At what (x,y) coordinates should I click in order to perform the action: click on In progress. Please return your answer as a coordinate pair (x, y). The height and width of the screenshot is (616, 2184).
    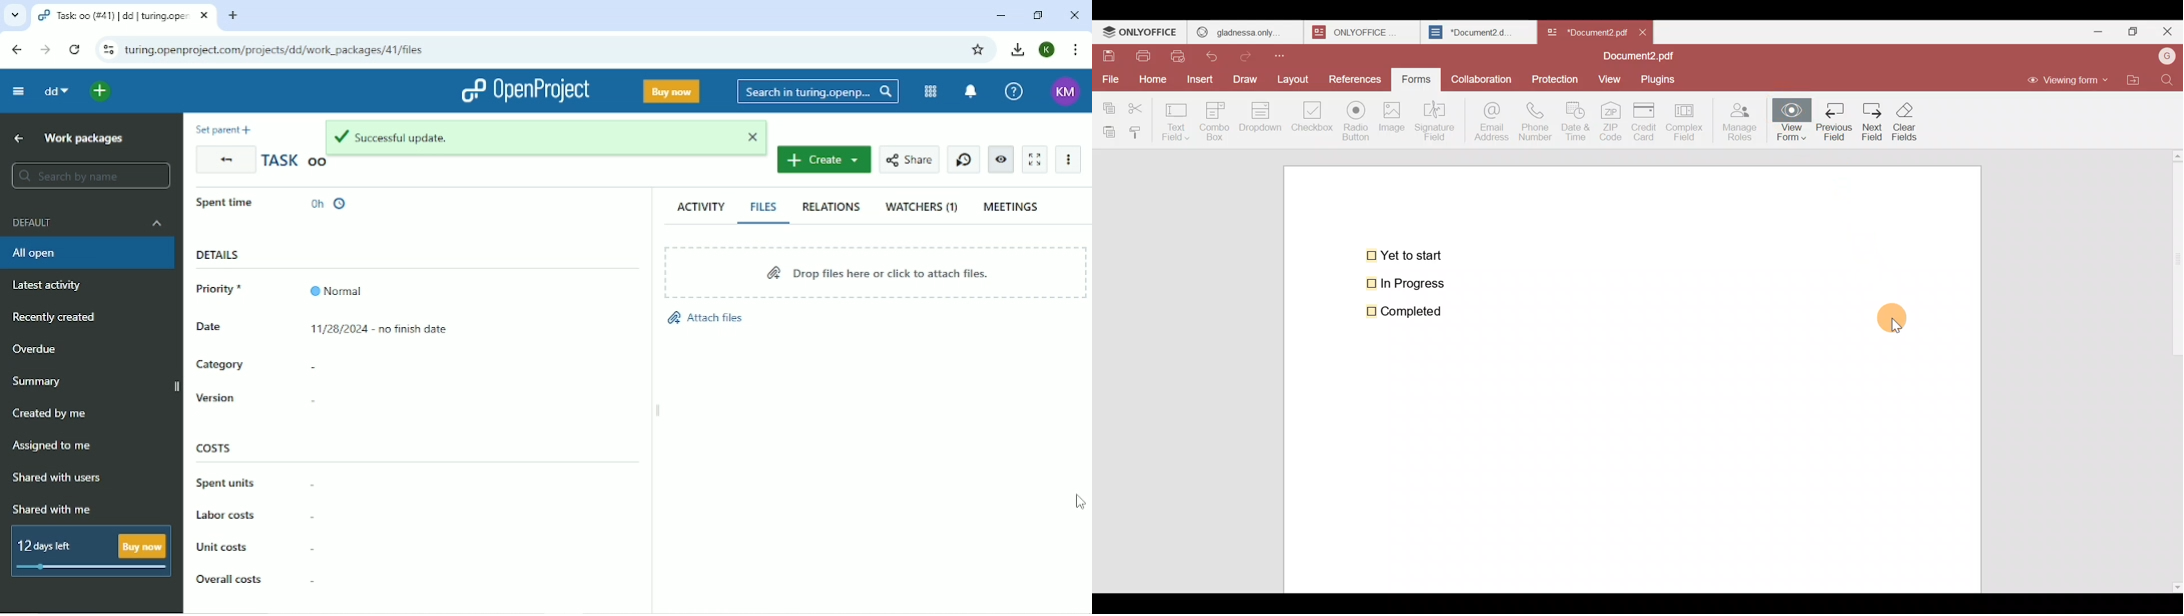
    Looking at the image, I should click on (235, 207).